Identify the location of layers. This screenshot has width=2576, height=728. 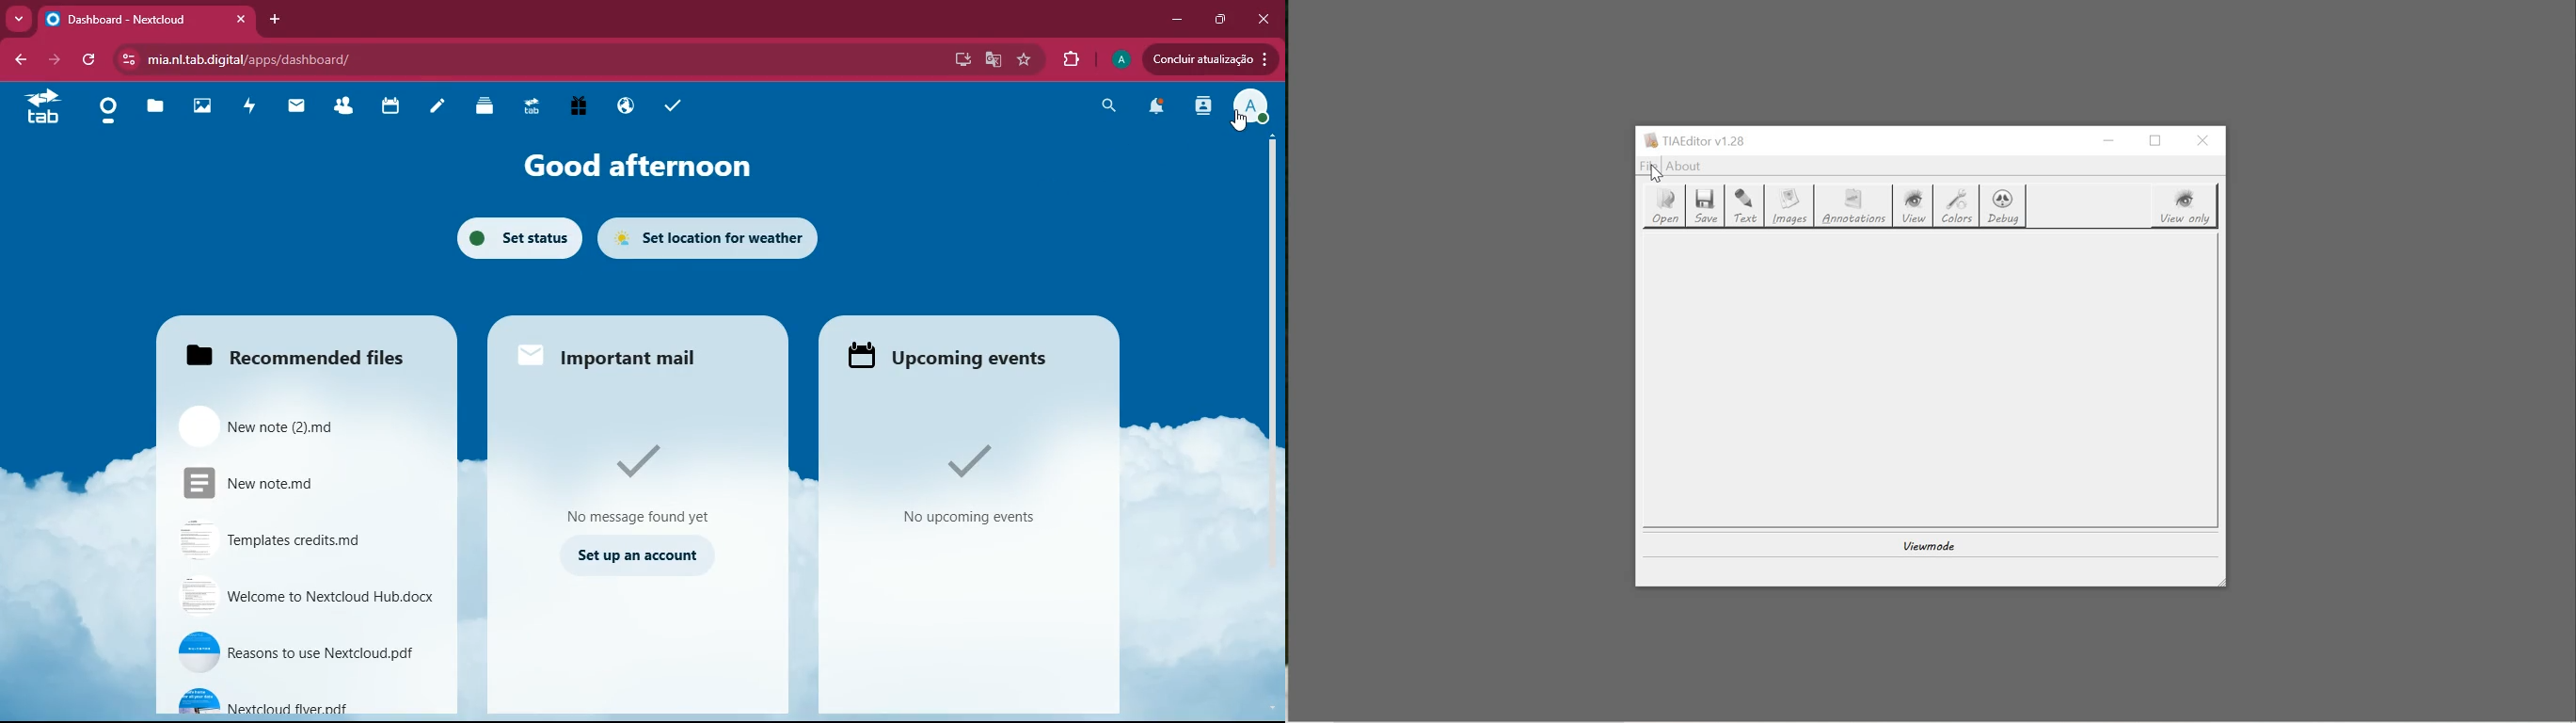
(488, 106).